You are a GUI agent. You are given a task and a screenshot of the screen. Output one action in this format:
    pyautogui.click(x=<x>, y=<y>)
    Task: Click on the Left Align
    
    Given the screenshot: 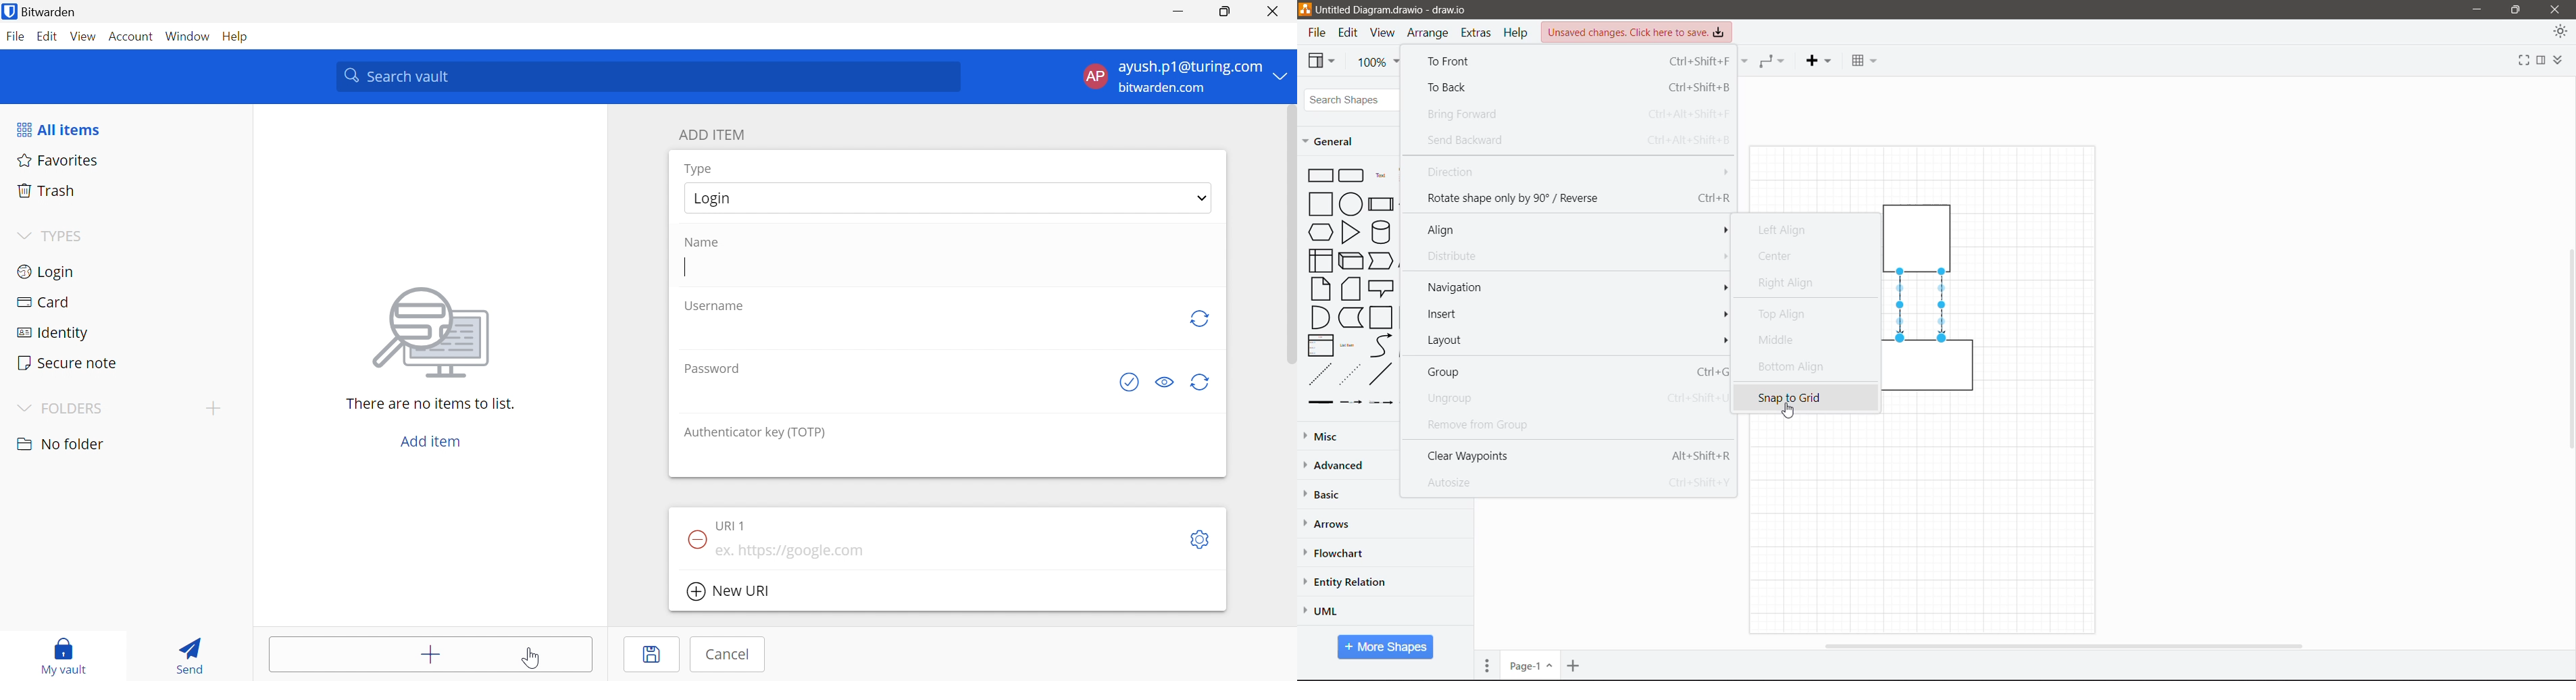 What is the action you would take?
    pyautogui.click(x=1789, y=231)
    